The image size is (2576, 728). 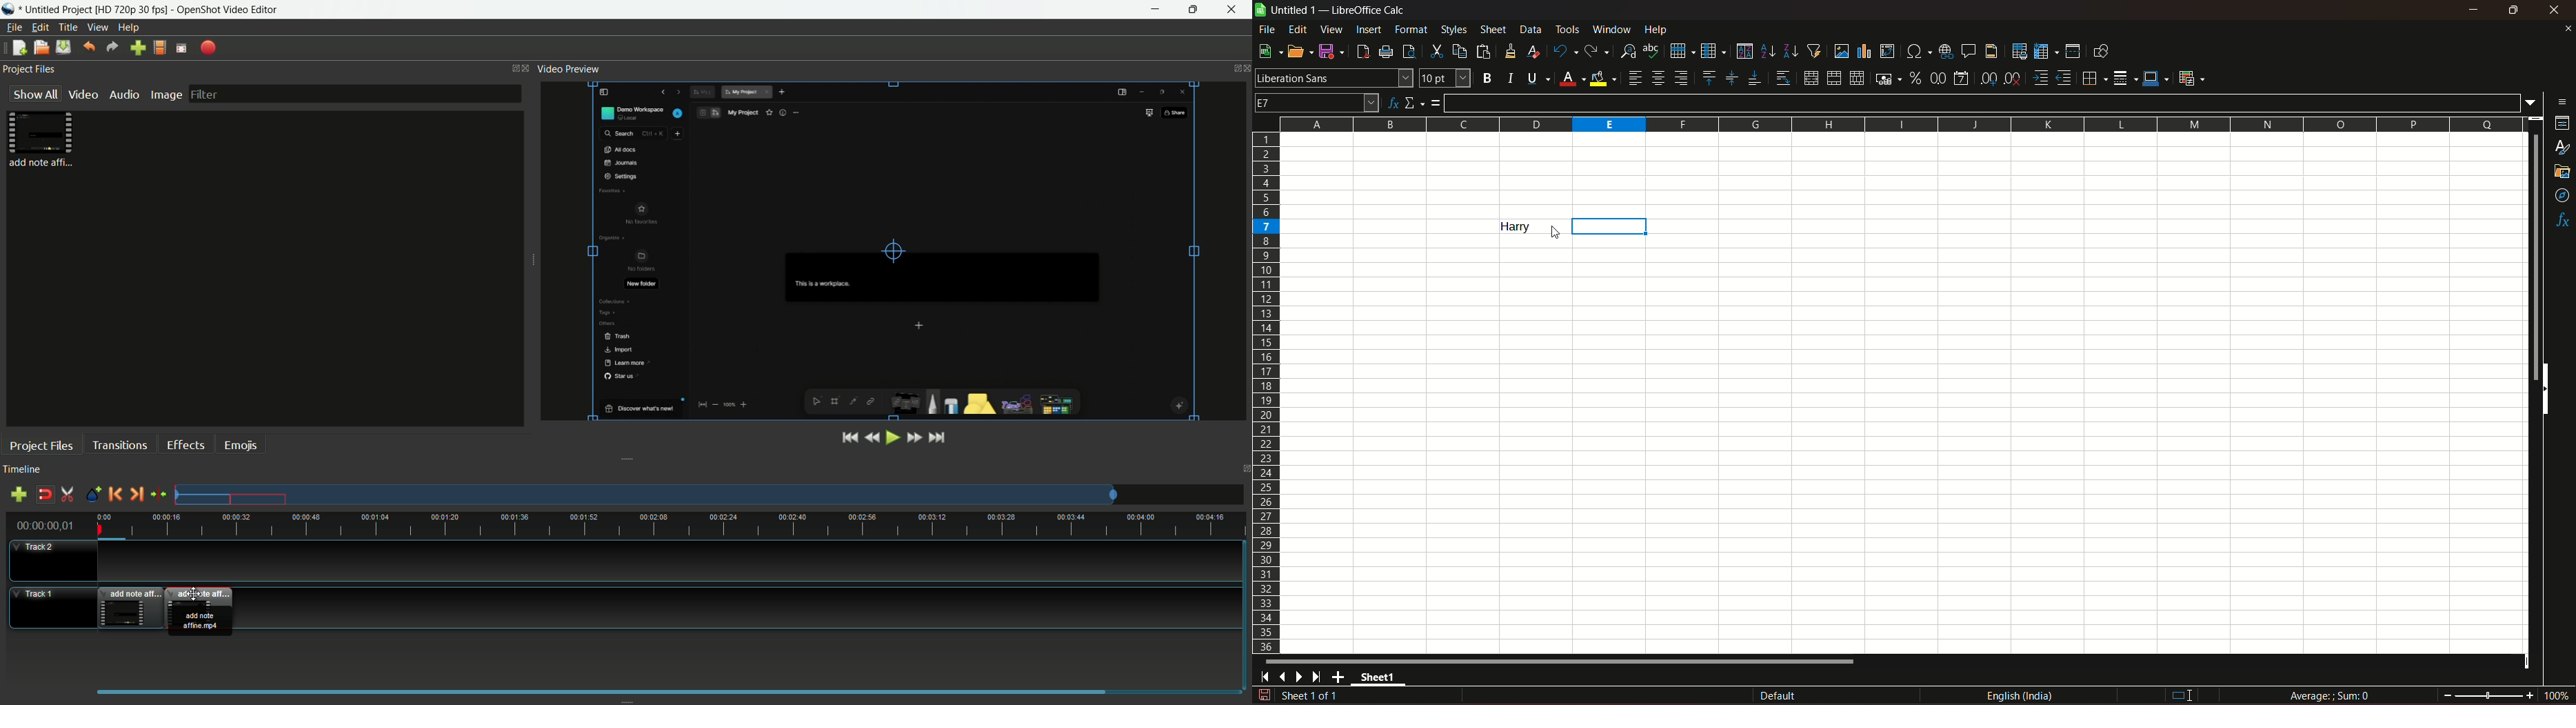 What do you see at coordinates (1569, 29) in the screenshot?
I see `tools` at bounding box center [1569, 29].